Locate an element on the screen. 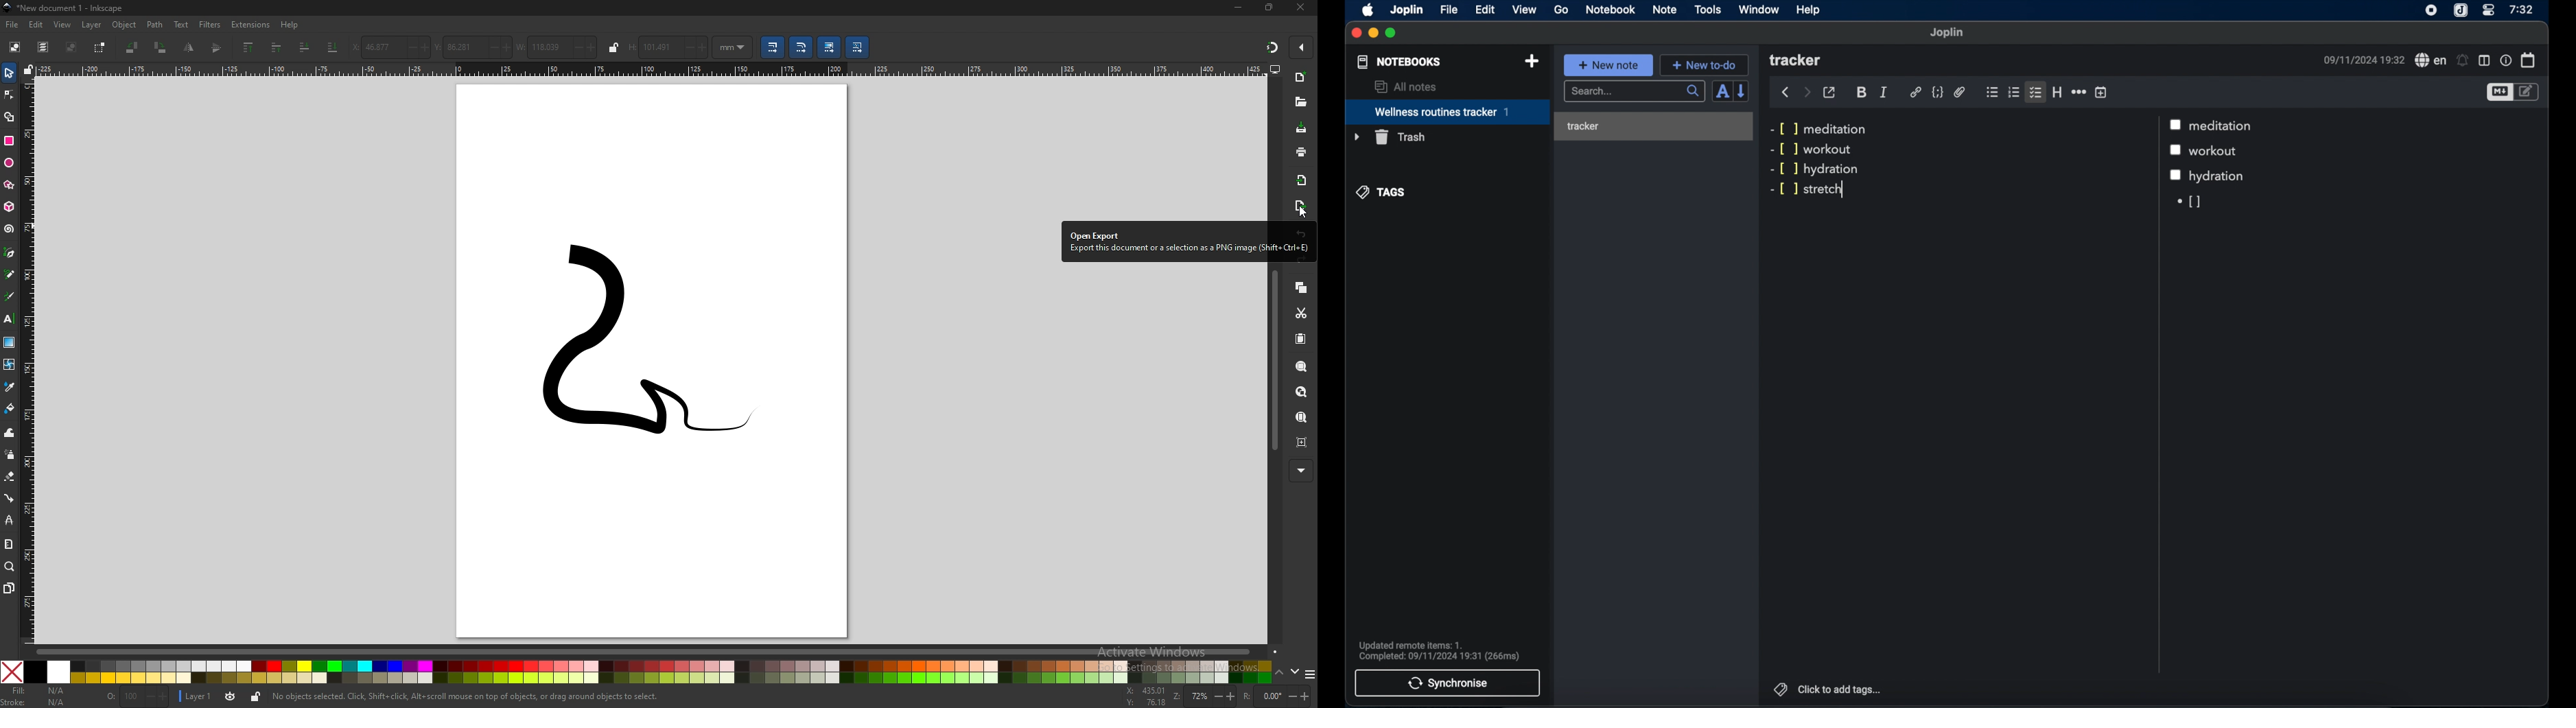  insert time is located at coordinates (2101, 92).